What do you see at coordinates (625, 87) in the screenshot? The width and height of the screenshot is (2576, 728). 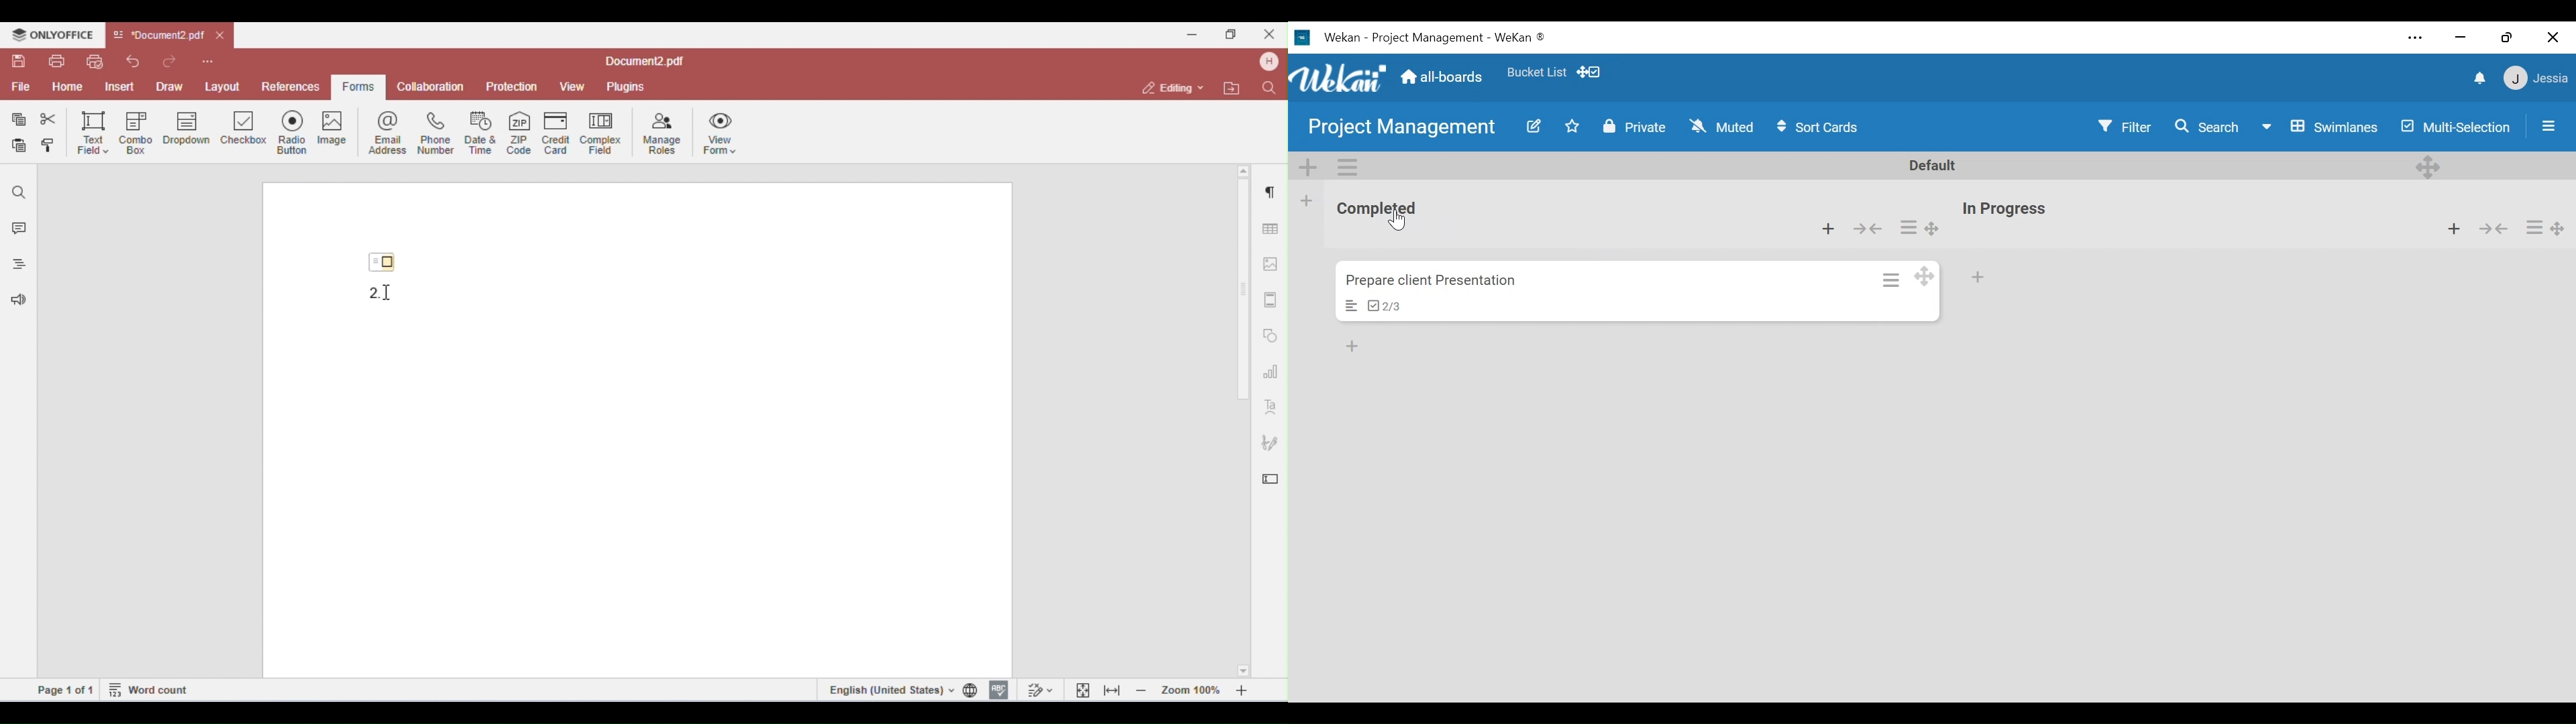 I see `plugins` at bounding box center [625, 87].